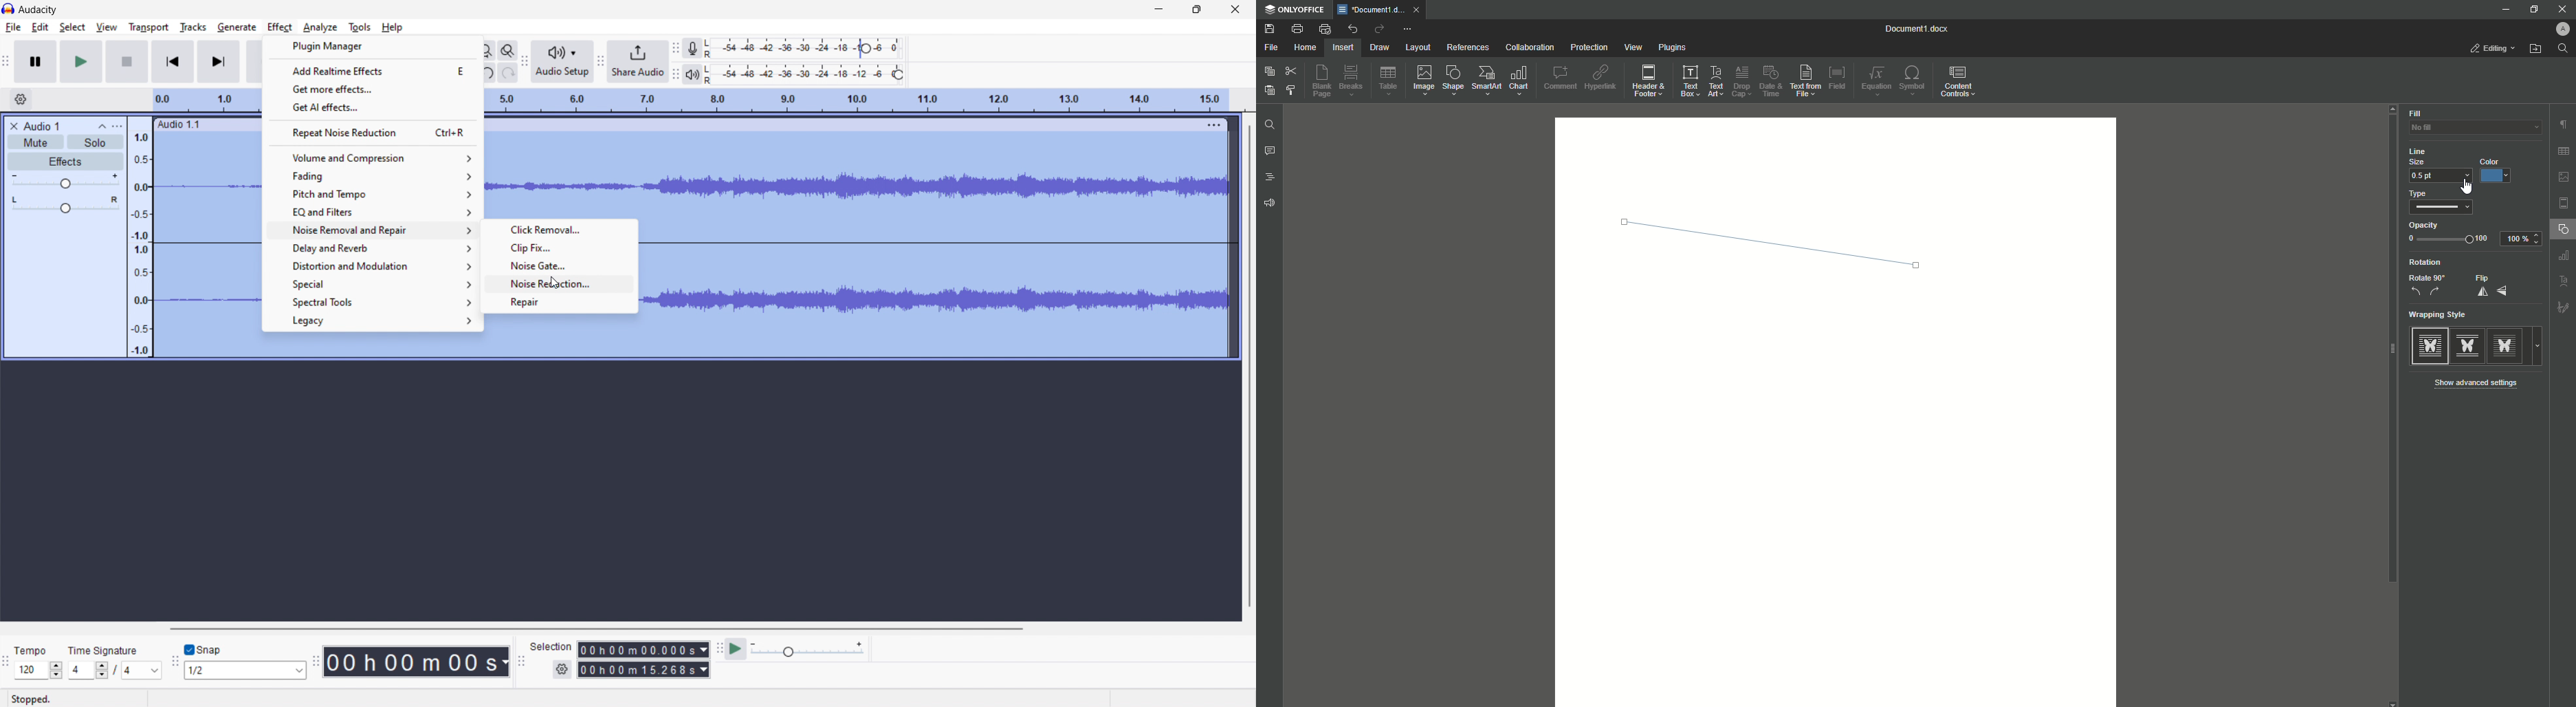  What do you see at coordinates (1915, 82) in the screenshot?
I see `Symbol` at bounding box center [1915, 82].